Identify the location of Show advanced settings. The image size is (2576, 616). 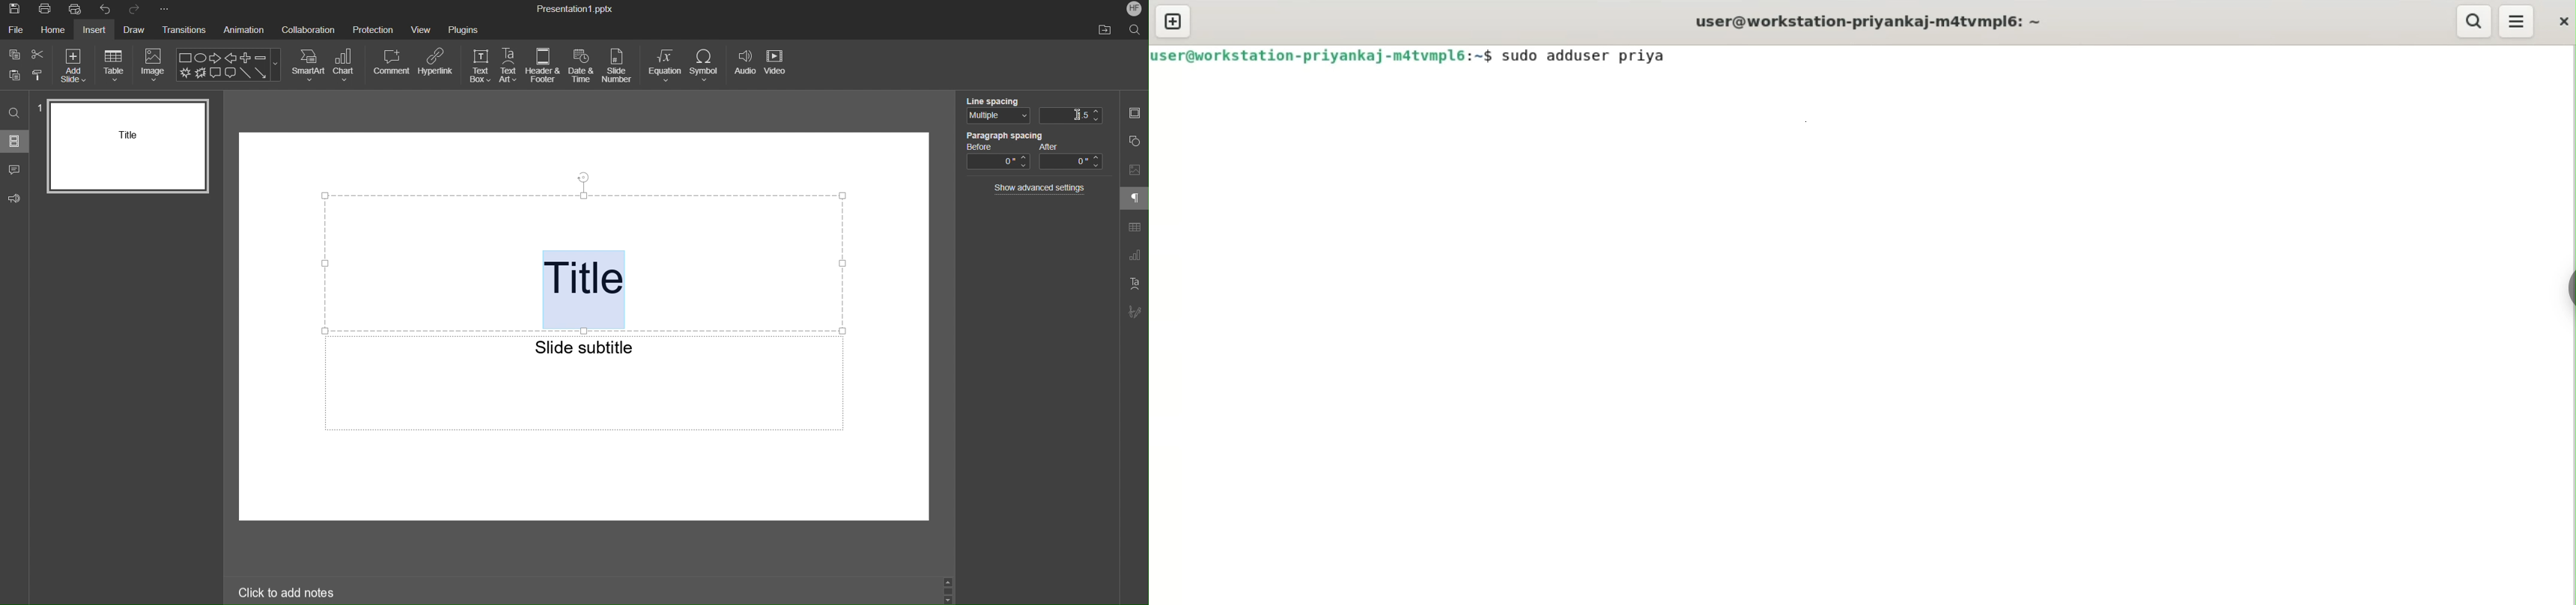
(1042, 188).